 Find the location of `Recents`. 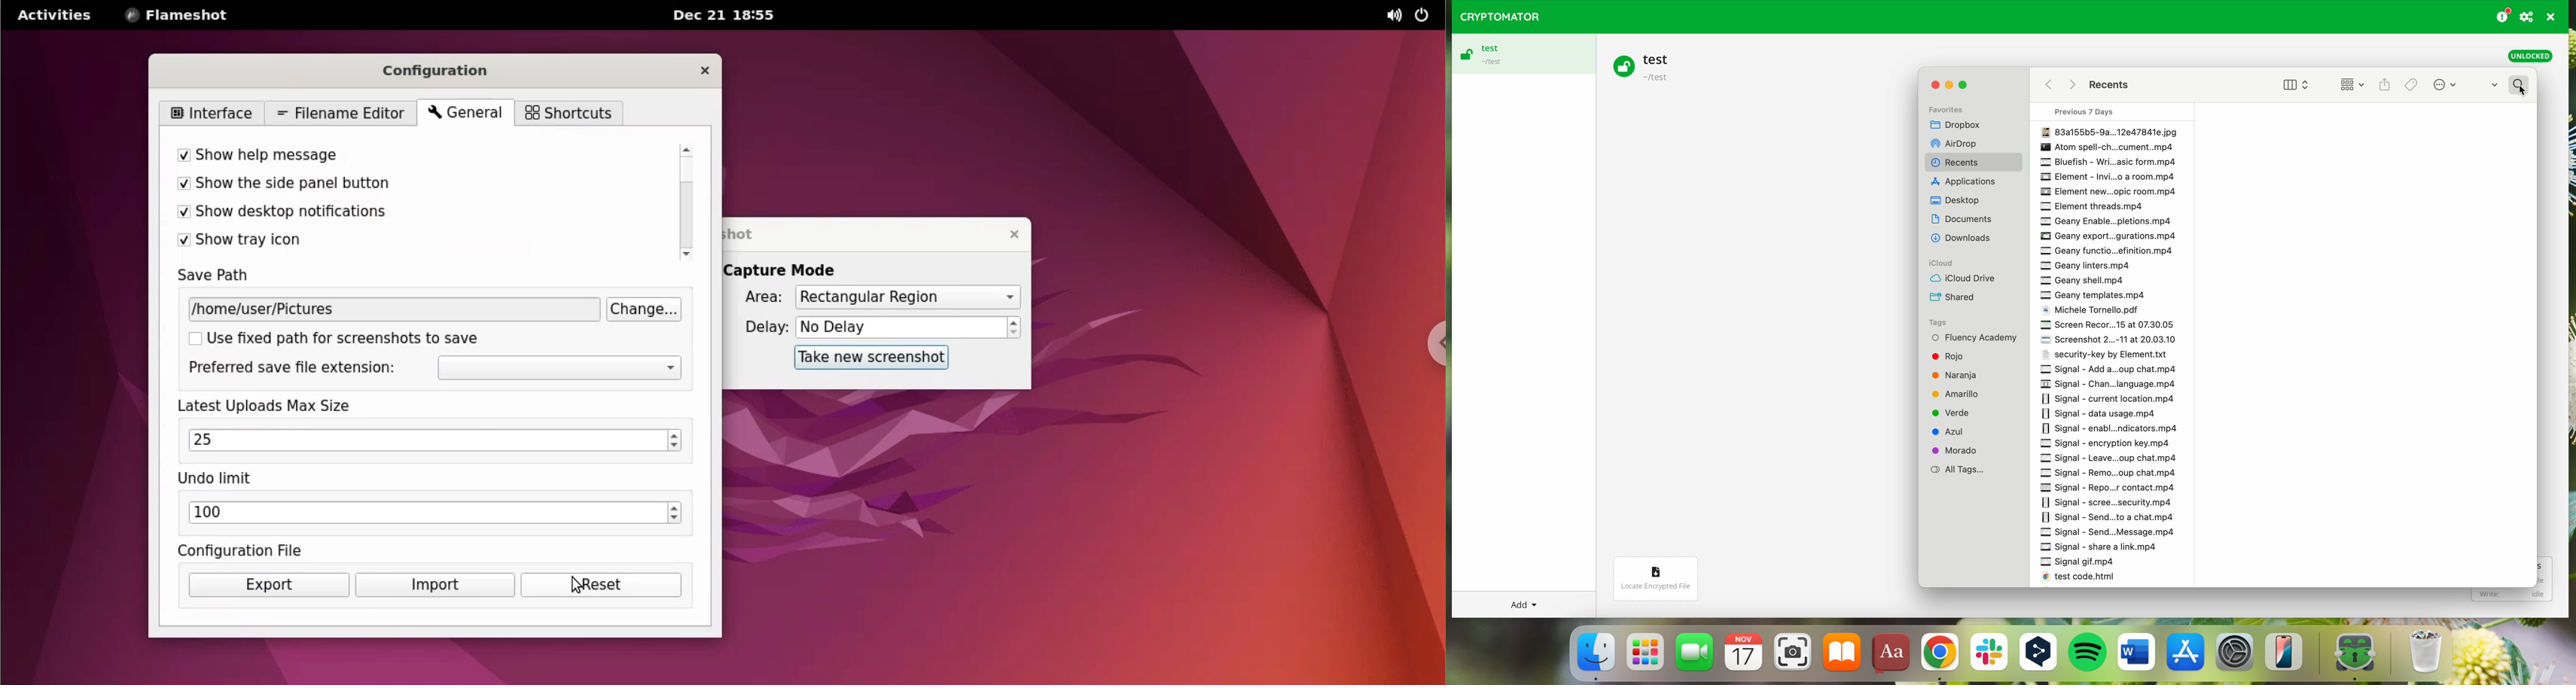

Recents is located at coordinates (2118, 86).